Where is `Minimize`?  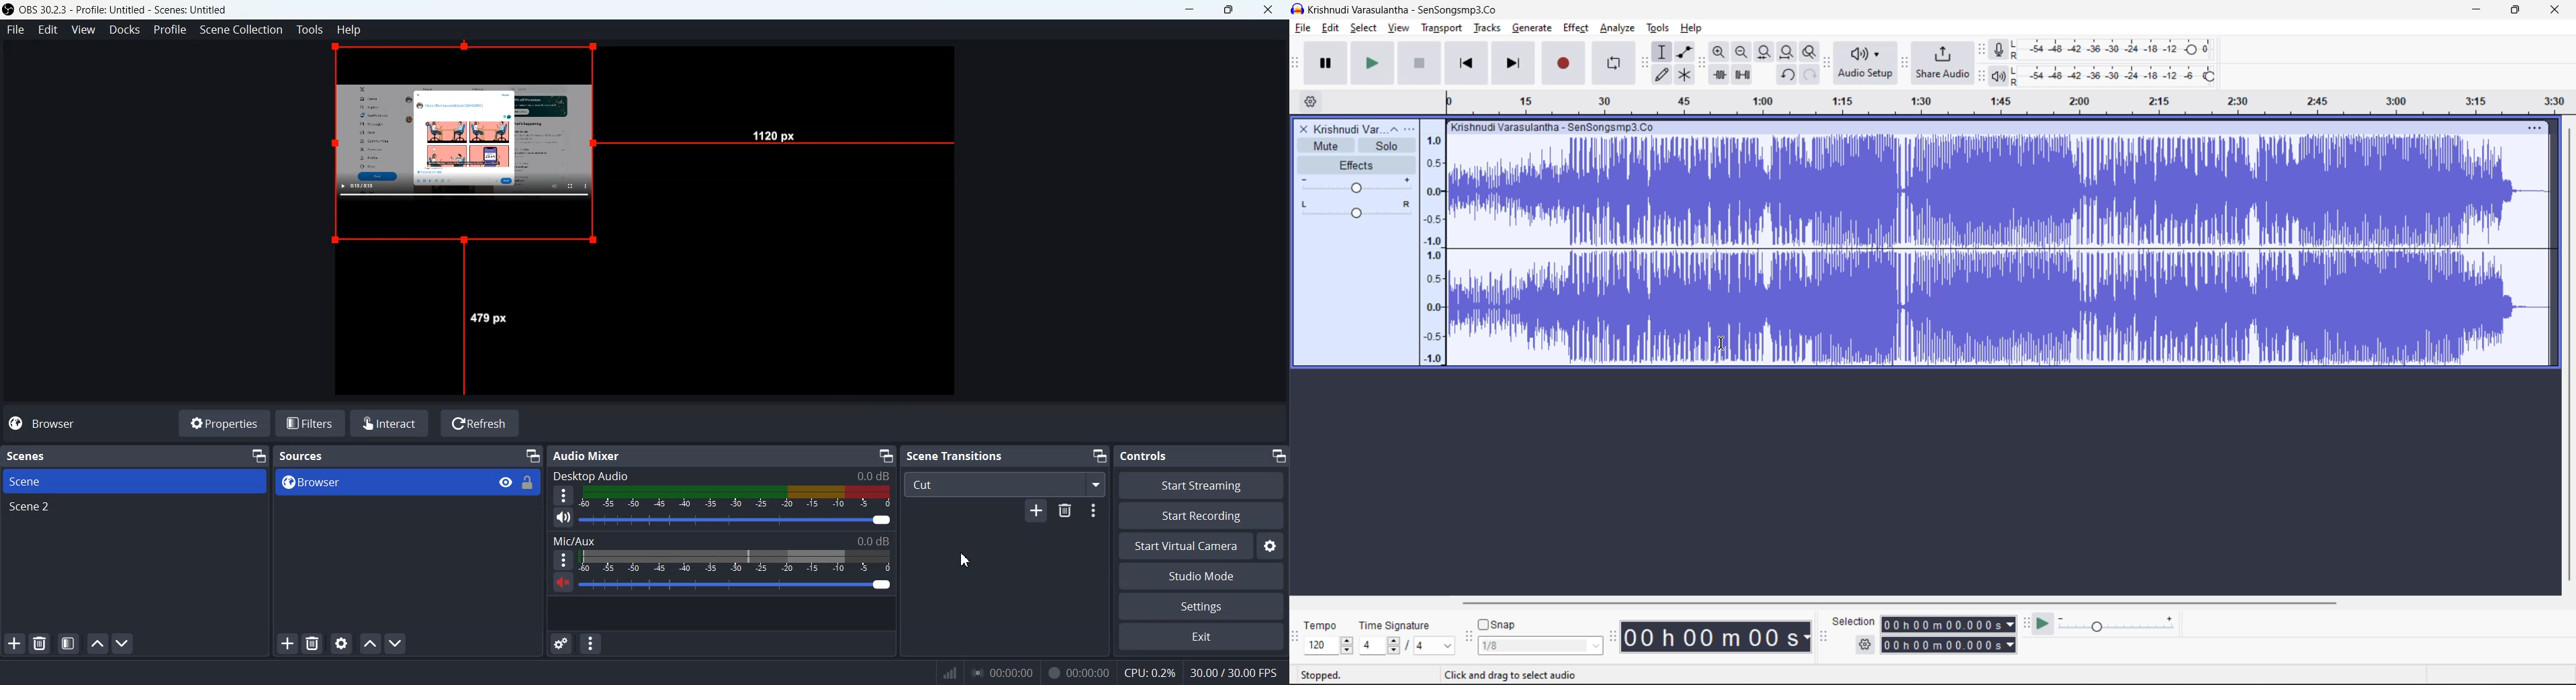 Minimize is located at coordinates (259, 455).